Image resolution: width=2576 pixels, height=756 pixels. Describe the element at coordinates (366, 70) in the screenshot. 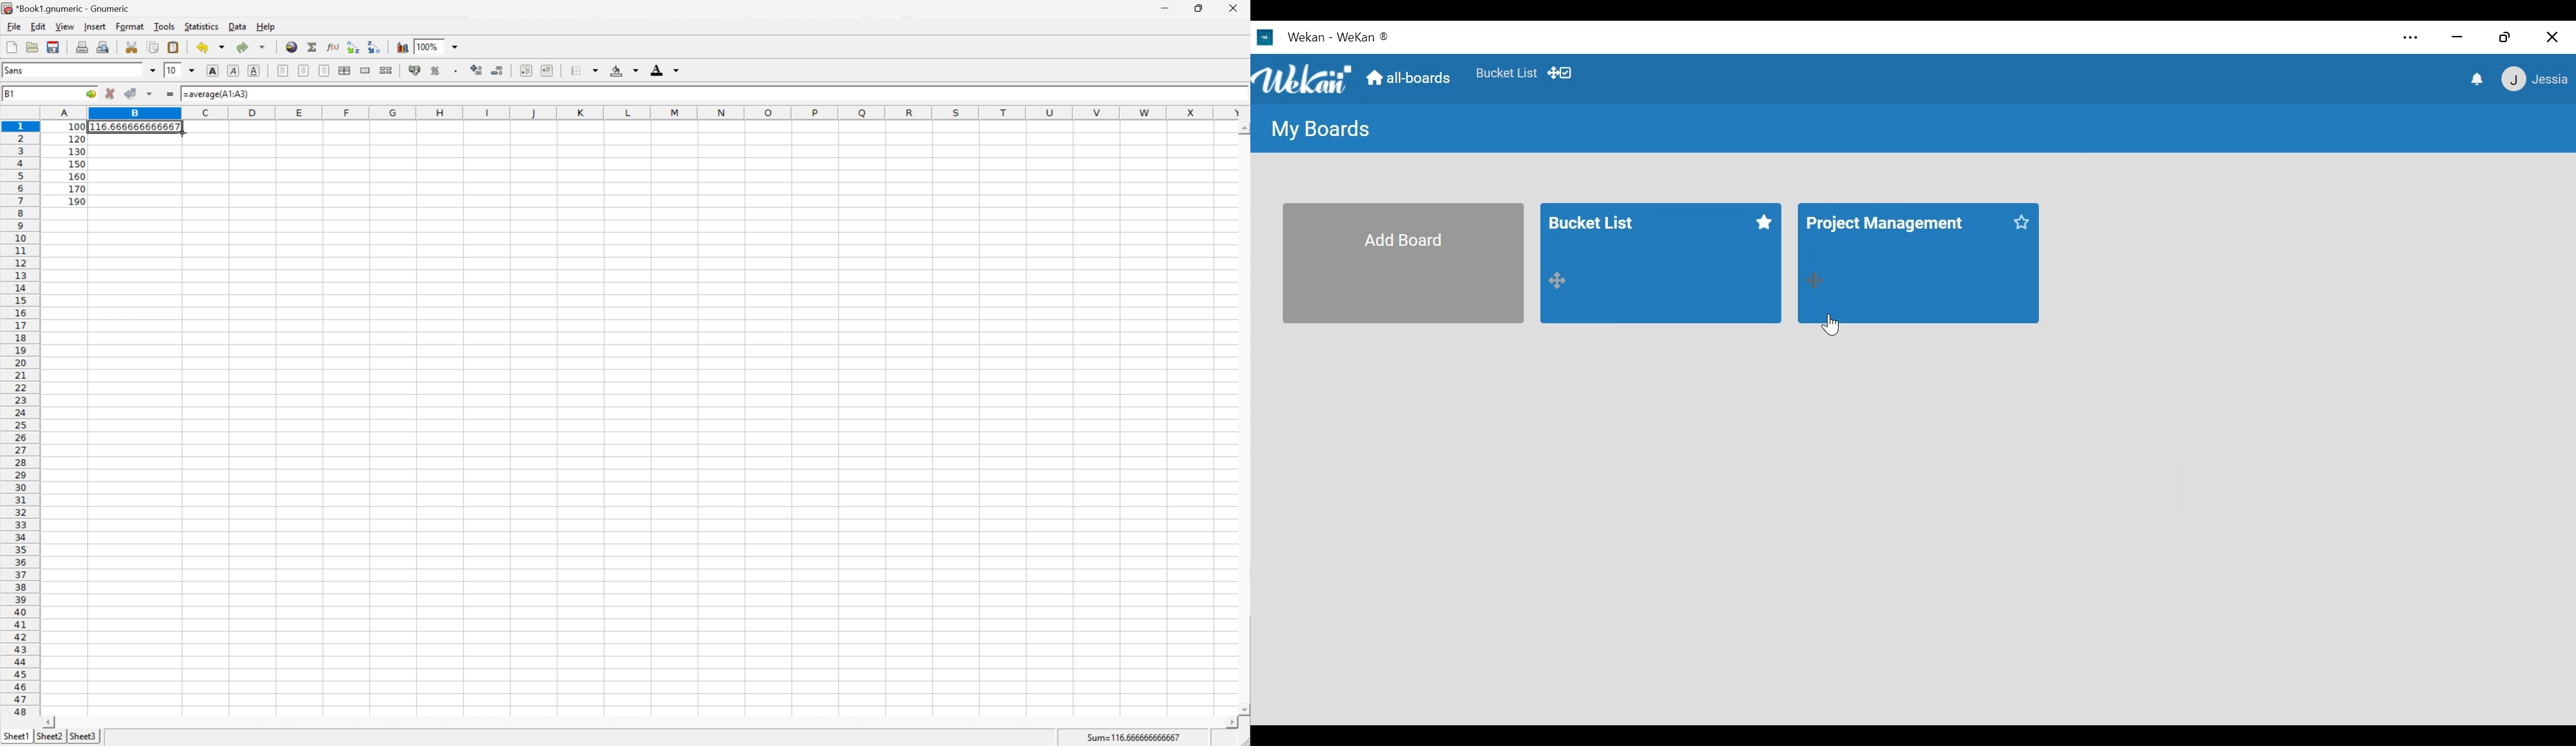

I see `Merge ranges of cells` at that location.